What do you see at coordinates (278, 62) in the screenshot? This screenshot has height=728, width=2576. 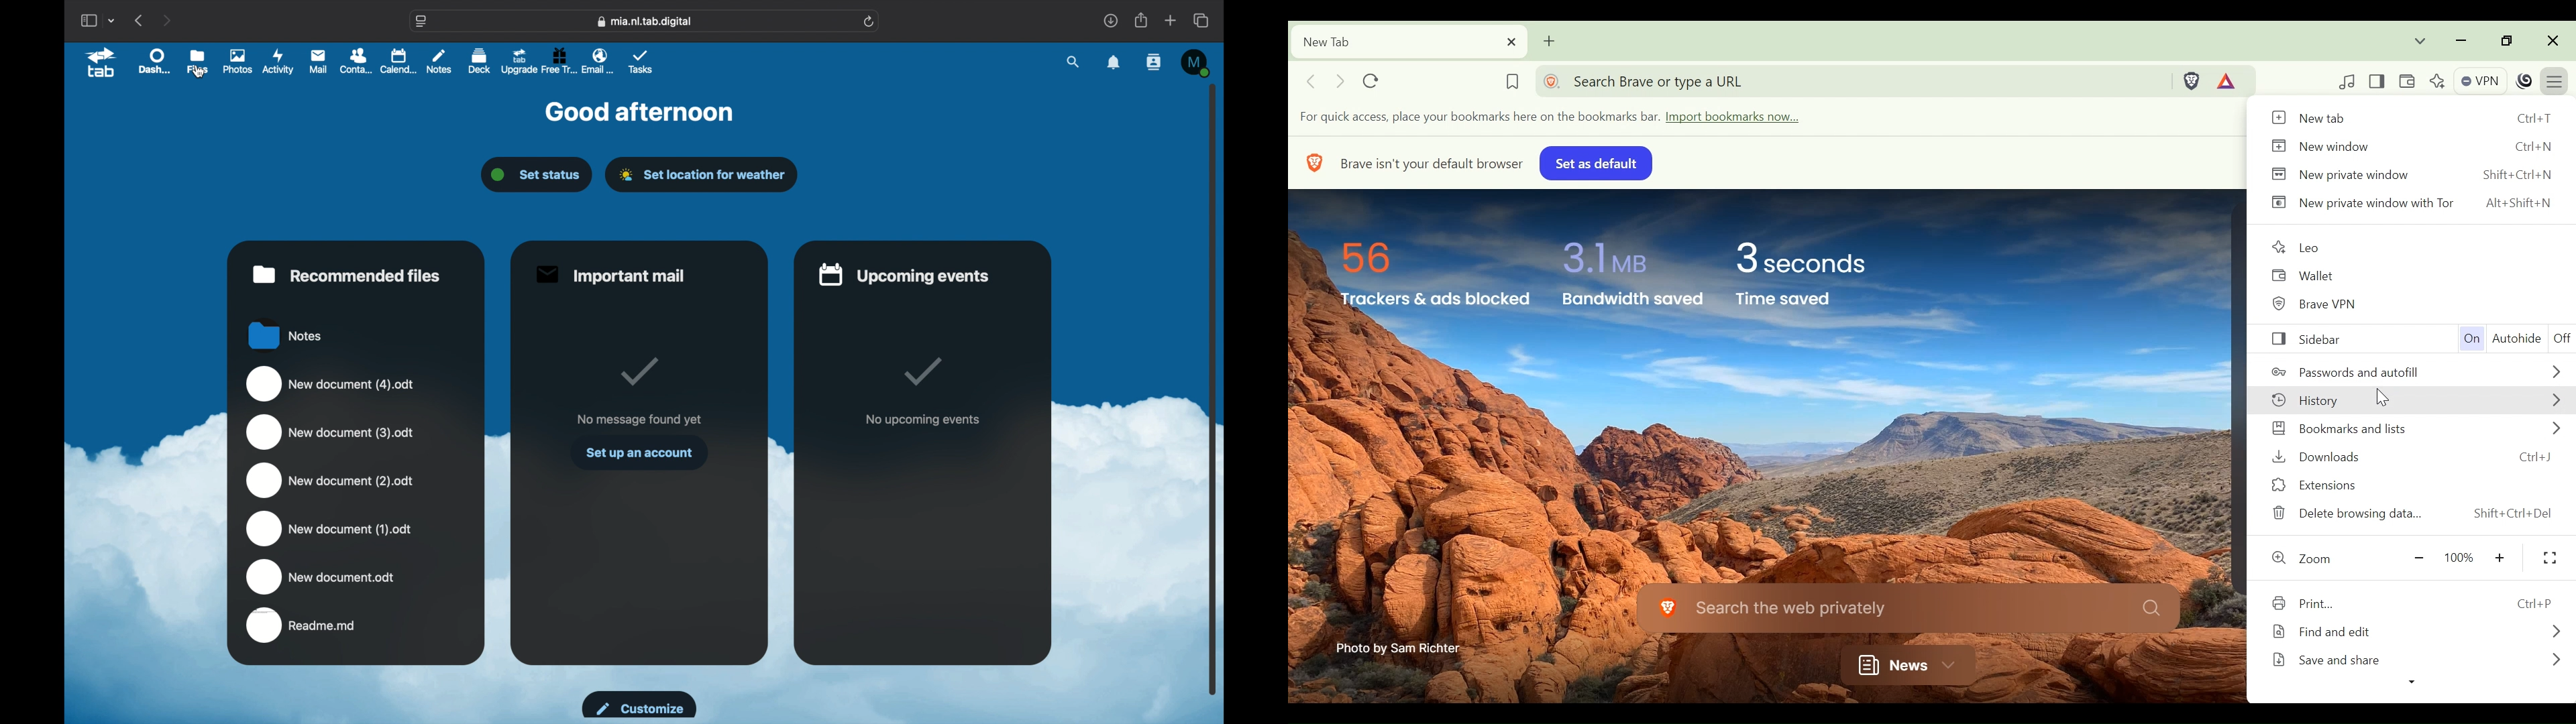 I see `activity` at bounding box center [278, 62].